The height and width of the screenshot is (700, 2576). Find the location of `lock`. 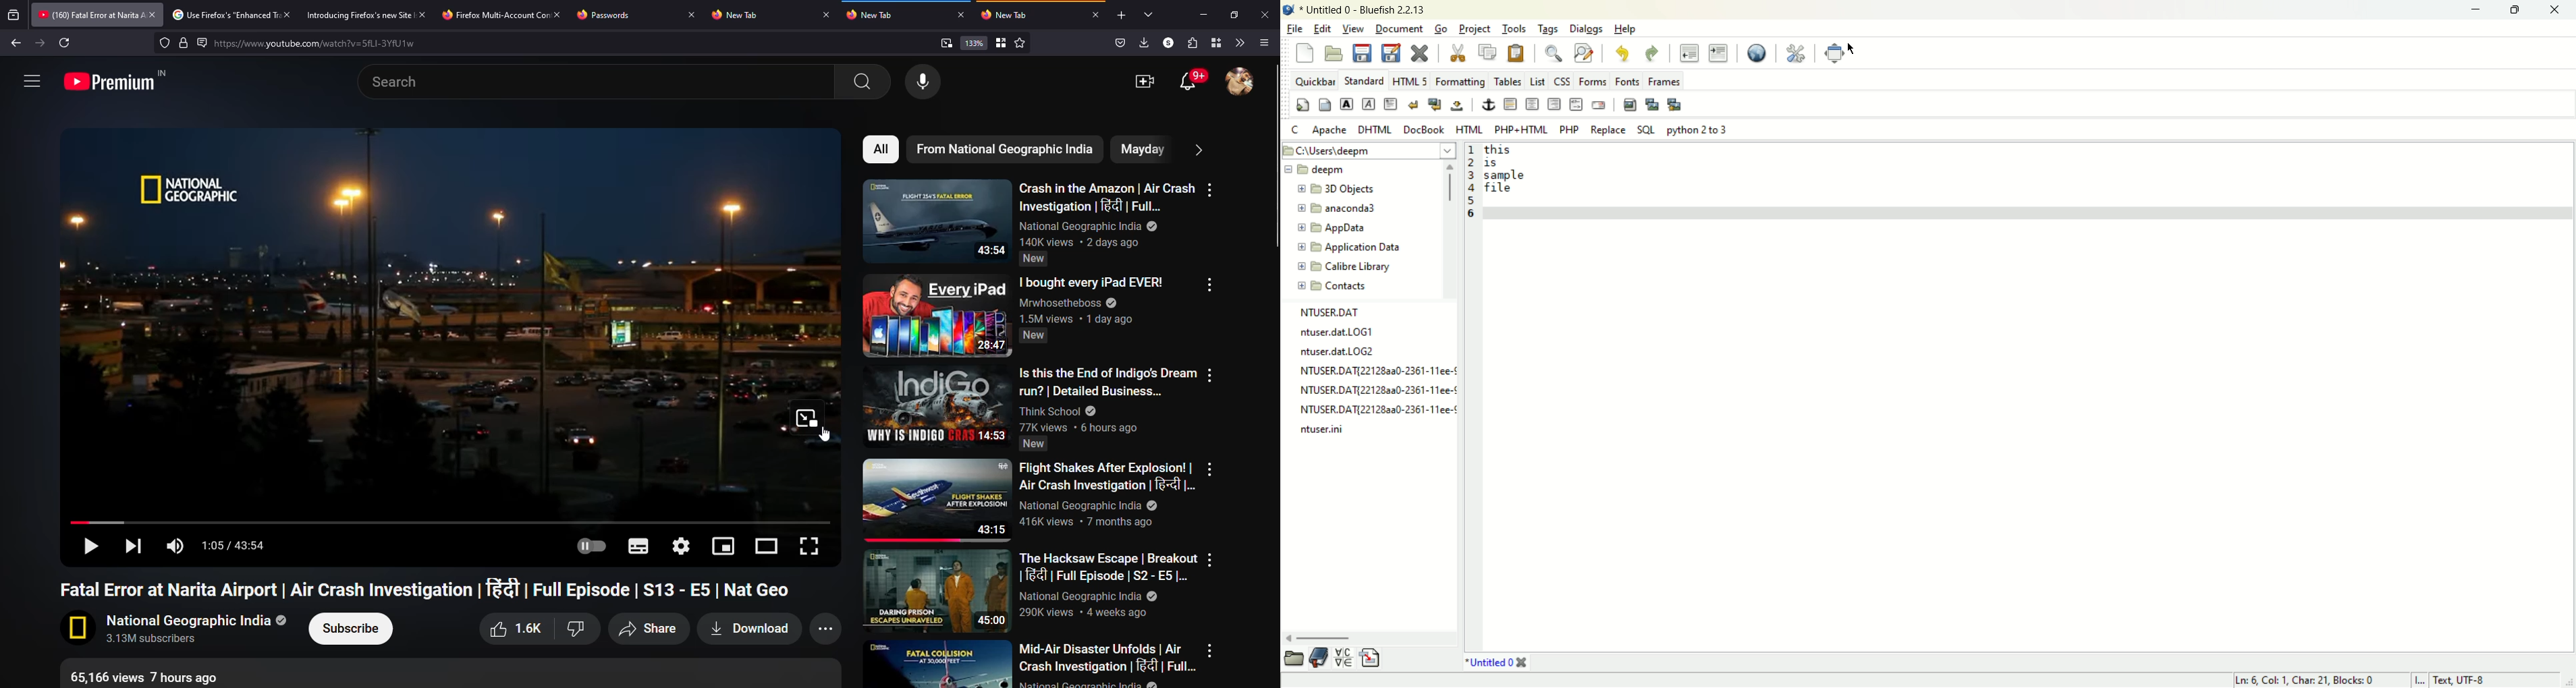

lock is located at coordinates (184, 43).